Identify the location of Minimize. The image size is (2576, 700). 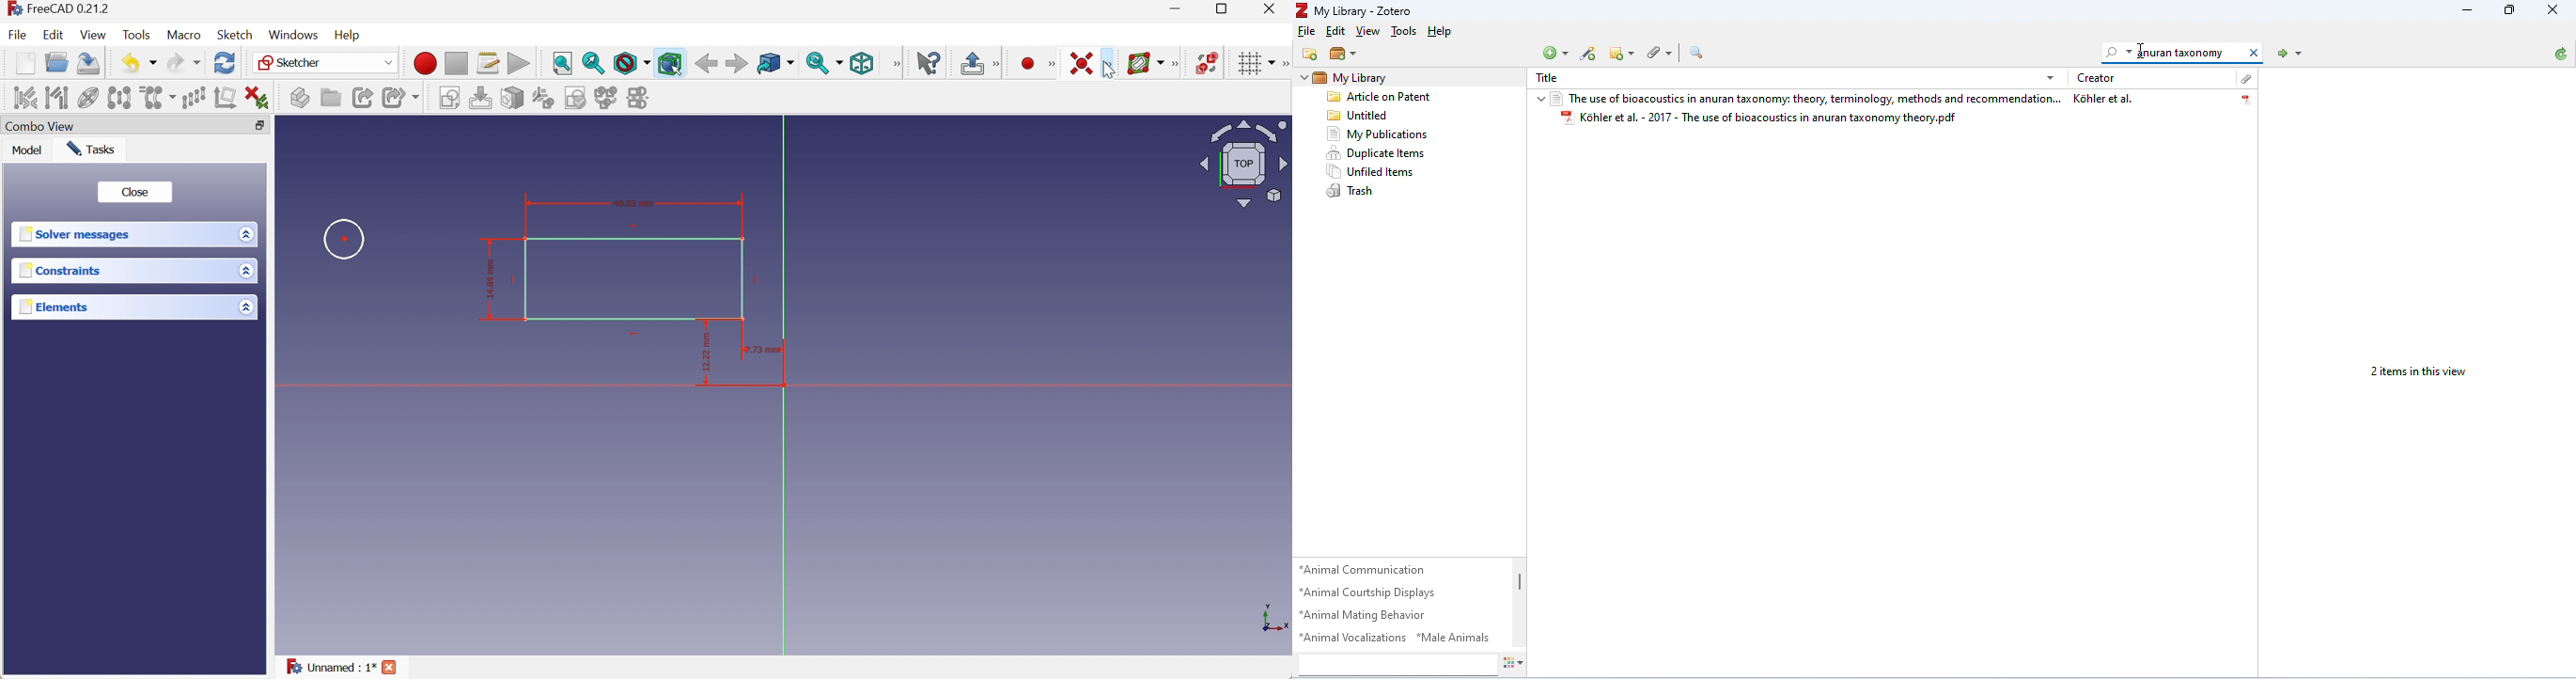
(2511, 9).